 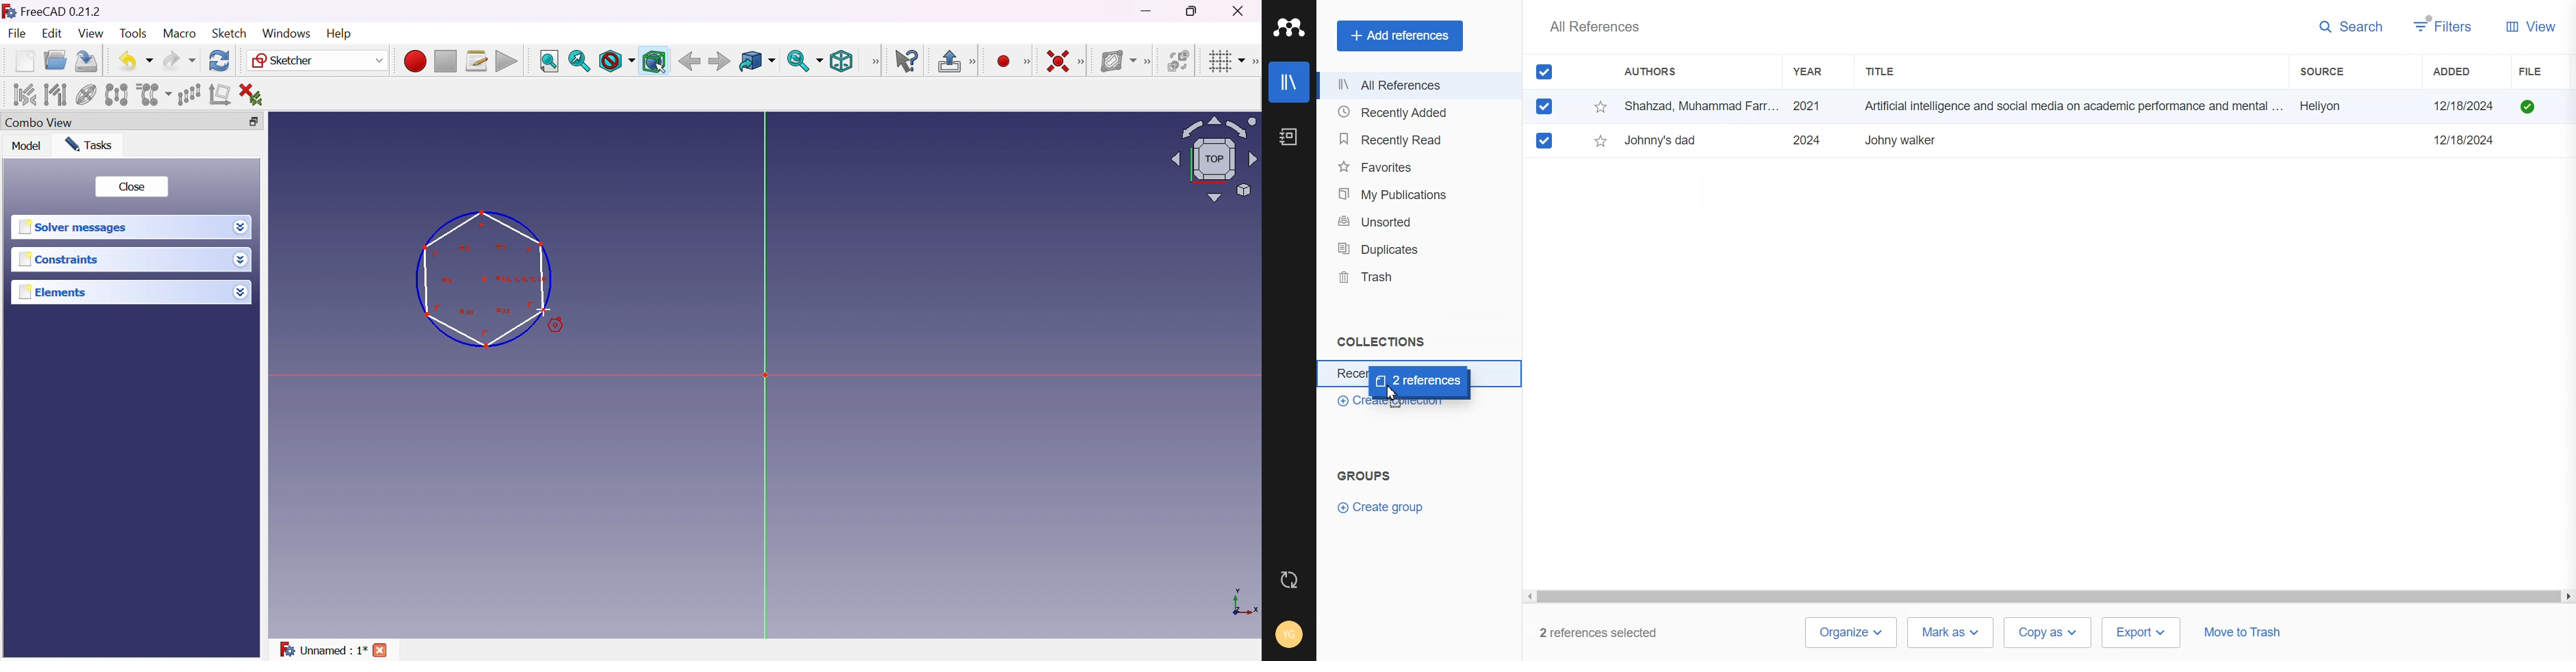 I want to click on Restore down, so click(x=1197, y=10).